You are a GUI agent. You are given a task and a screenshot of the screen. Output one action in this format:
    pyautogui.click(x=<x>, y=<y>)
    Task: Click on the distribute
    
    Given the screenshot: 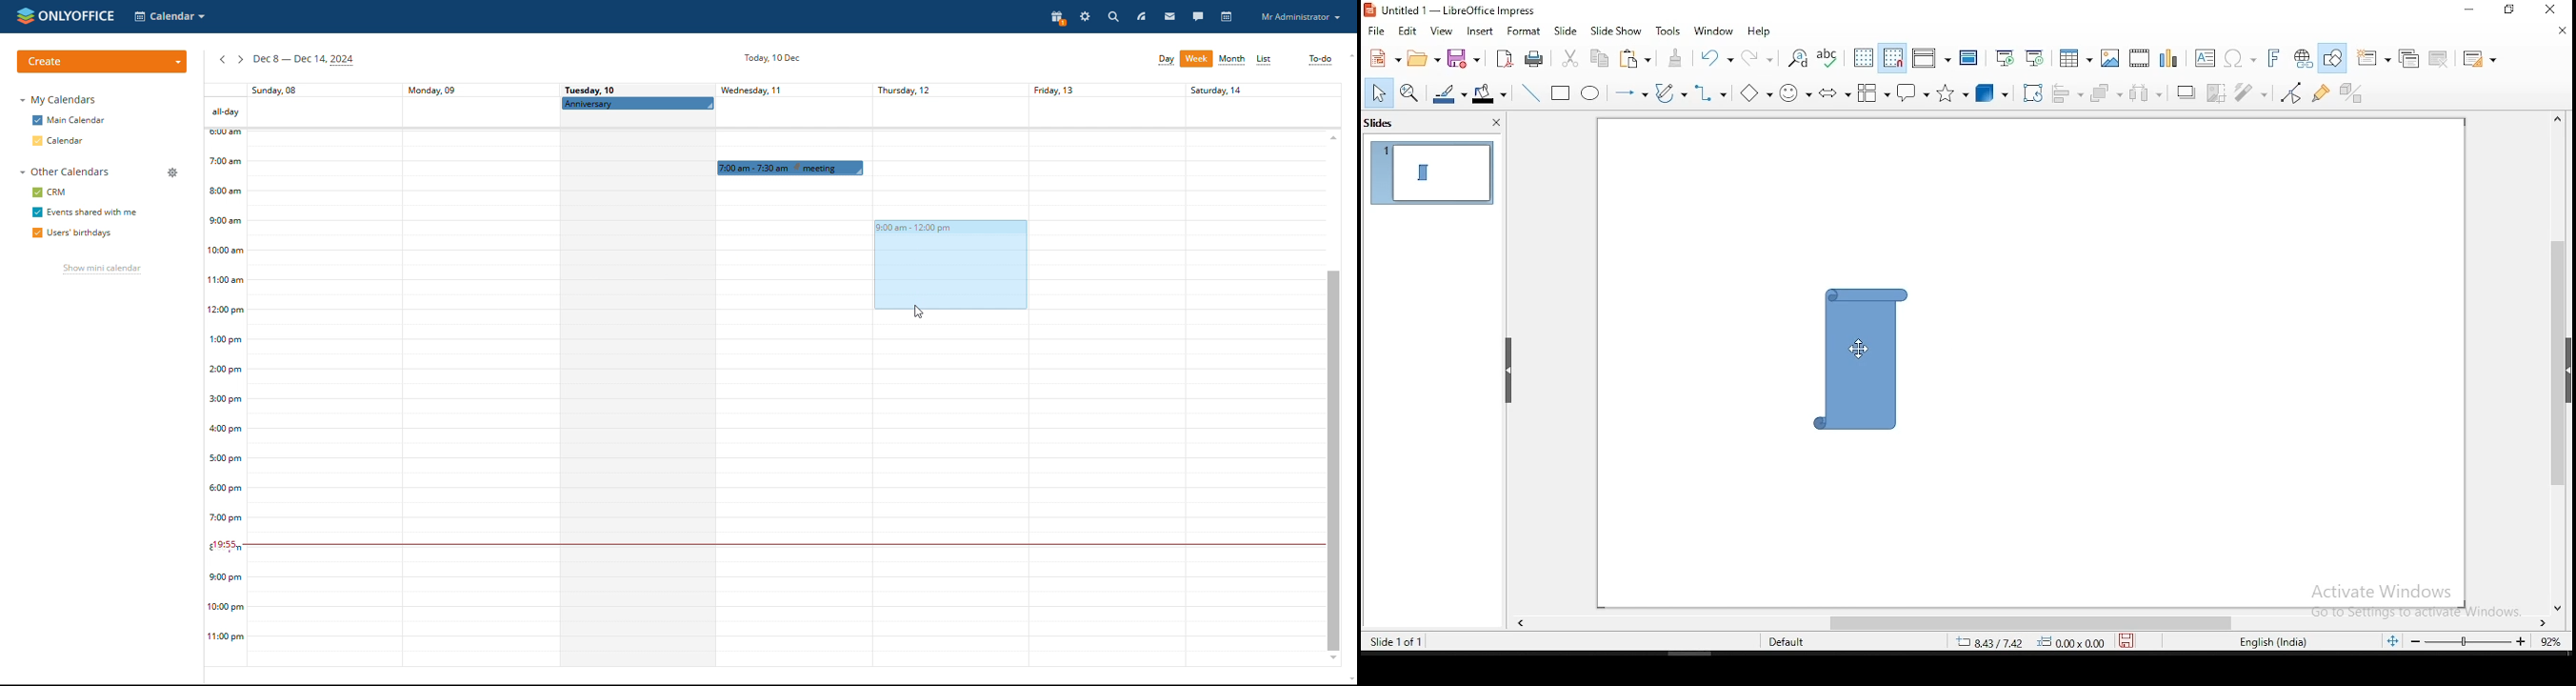 What is the action you would take?
    pyautogui.click(x=2145, y=94)
    